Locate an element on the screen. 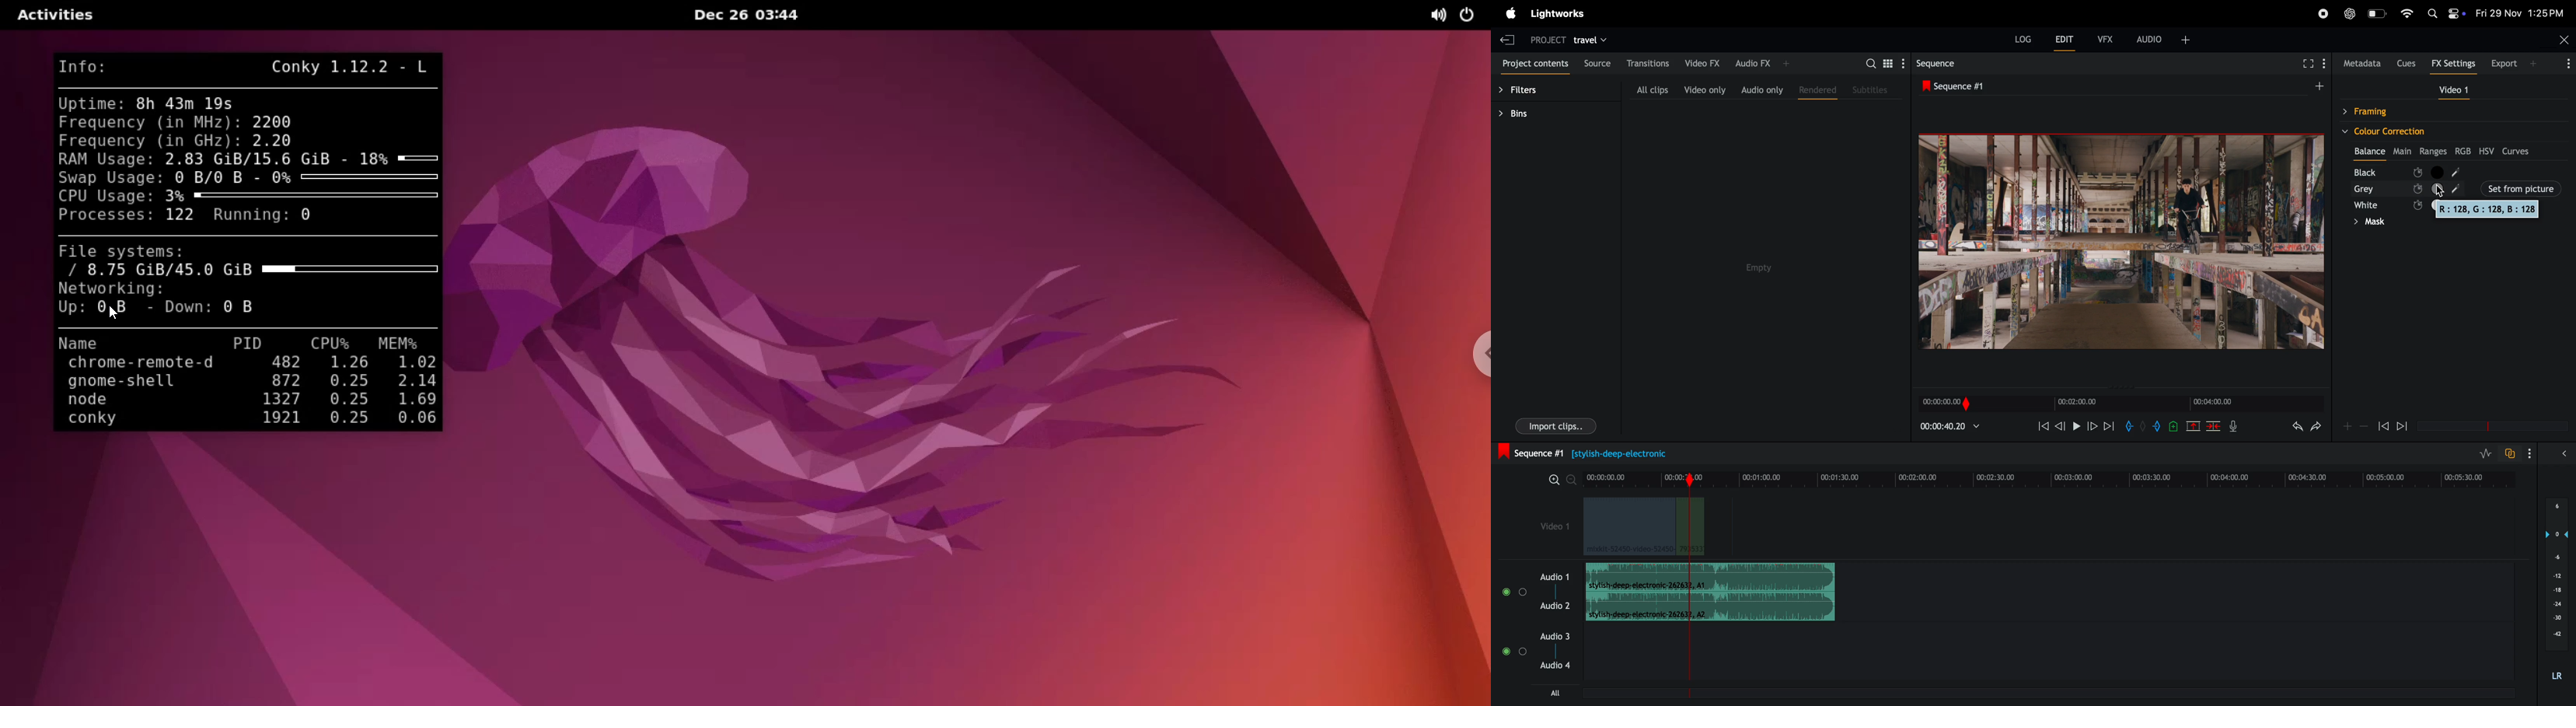 The width and height of the screenshot is (2576, 728). Audio Clip is located at coordinates (1710, 606).